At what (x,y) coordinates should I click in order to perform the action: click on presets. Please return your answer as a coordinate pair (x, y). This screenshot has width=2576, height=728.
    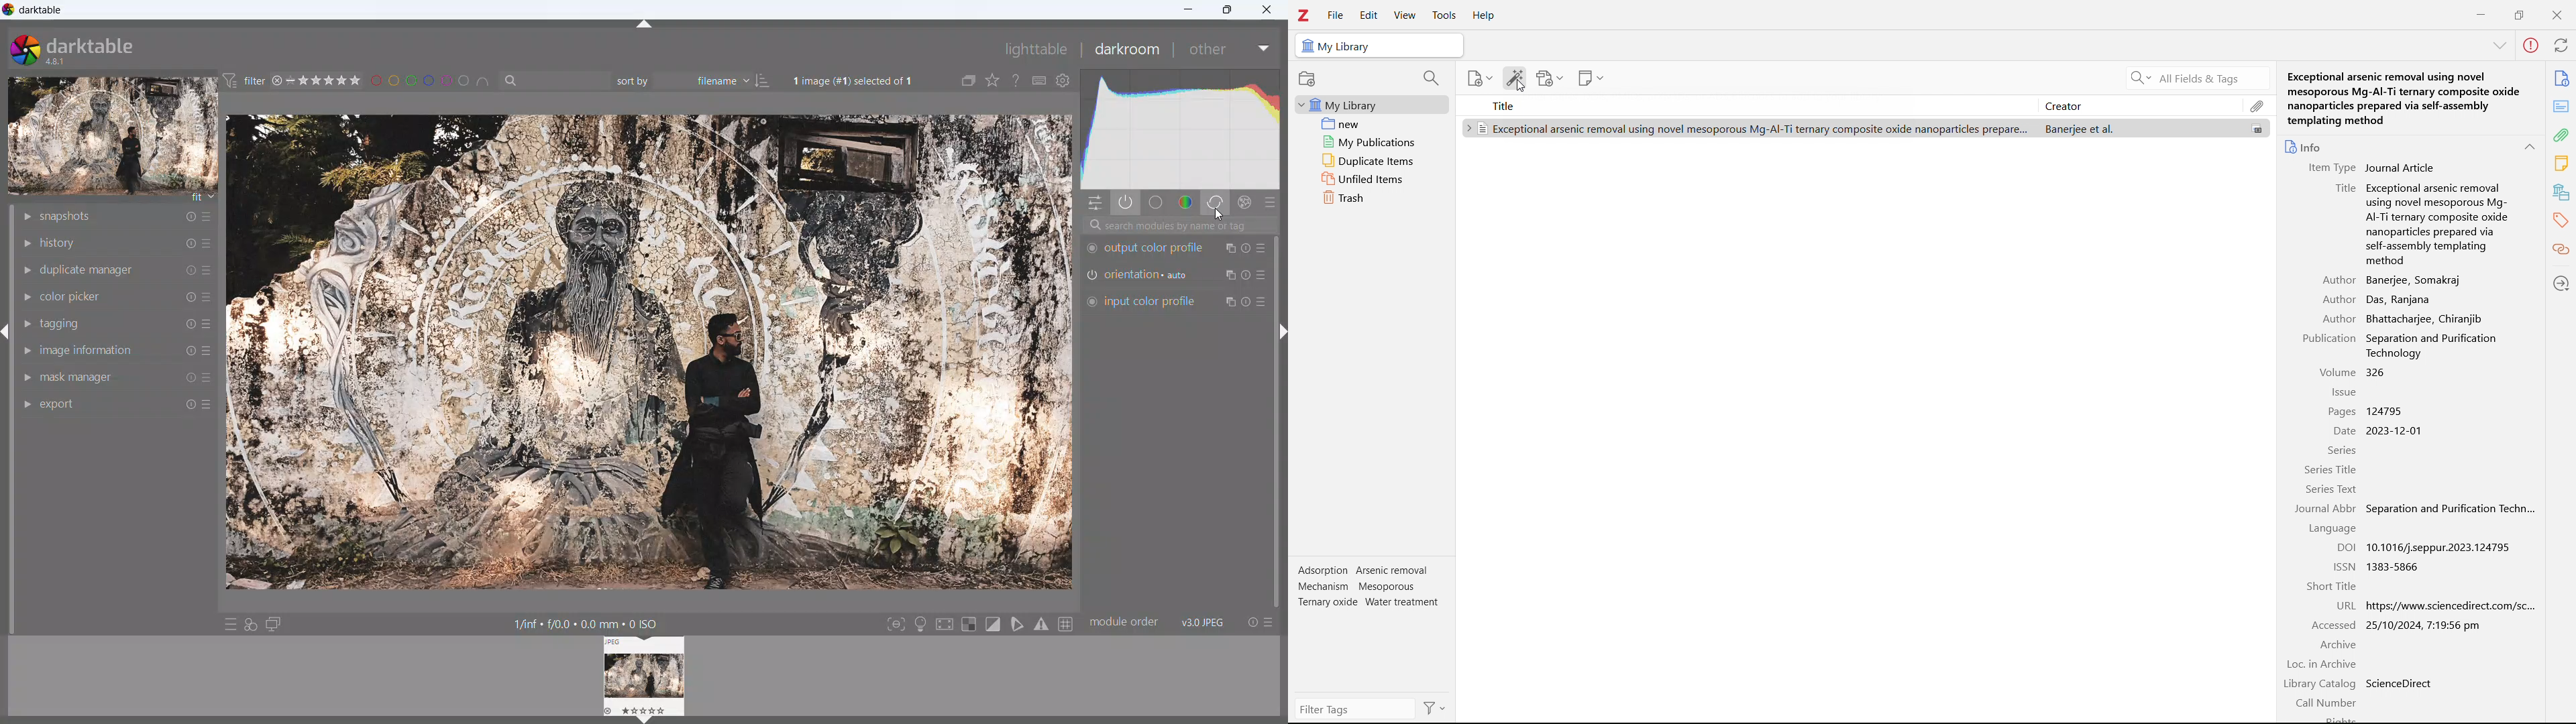
    Looking at the image, I should click on (1272, 623).